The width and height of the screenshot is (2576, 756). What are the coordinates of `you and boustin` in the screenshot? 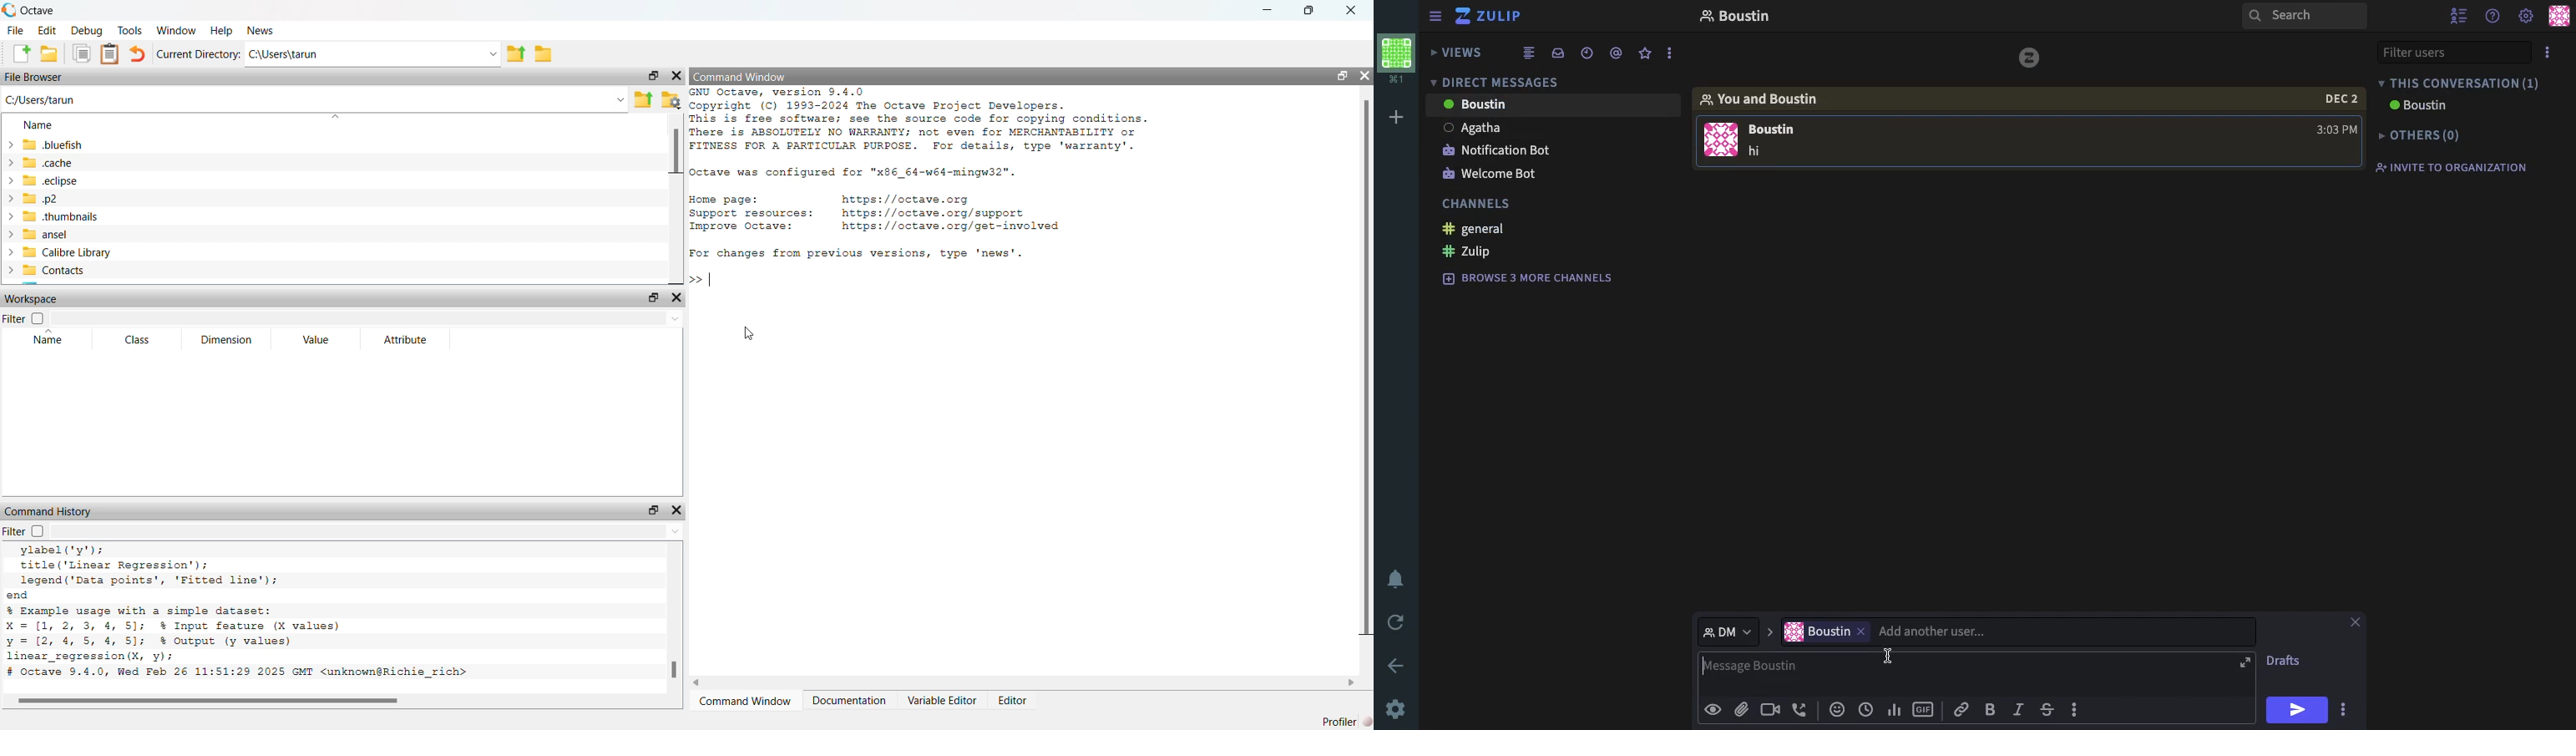 It's located at (1769, 98).